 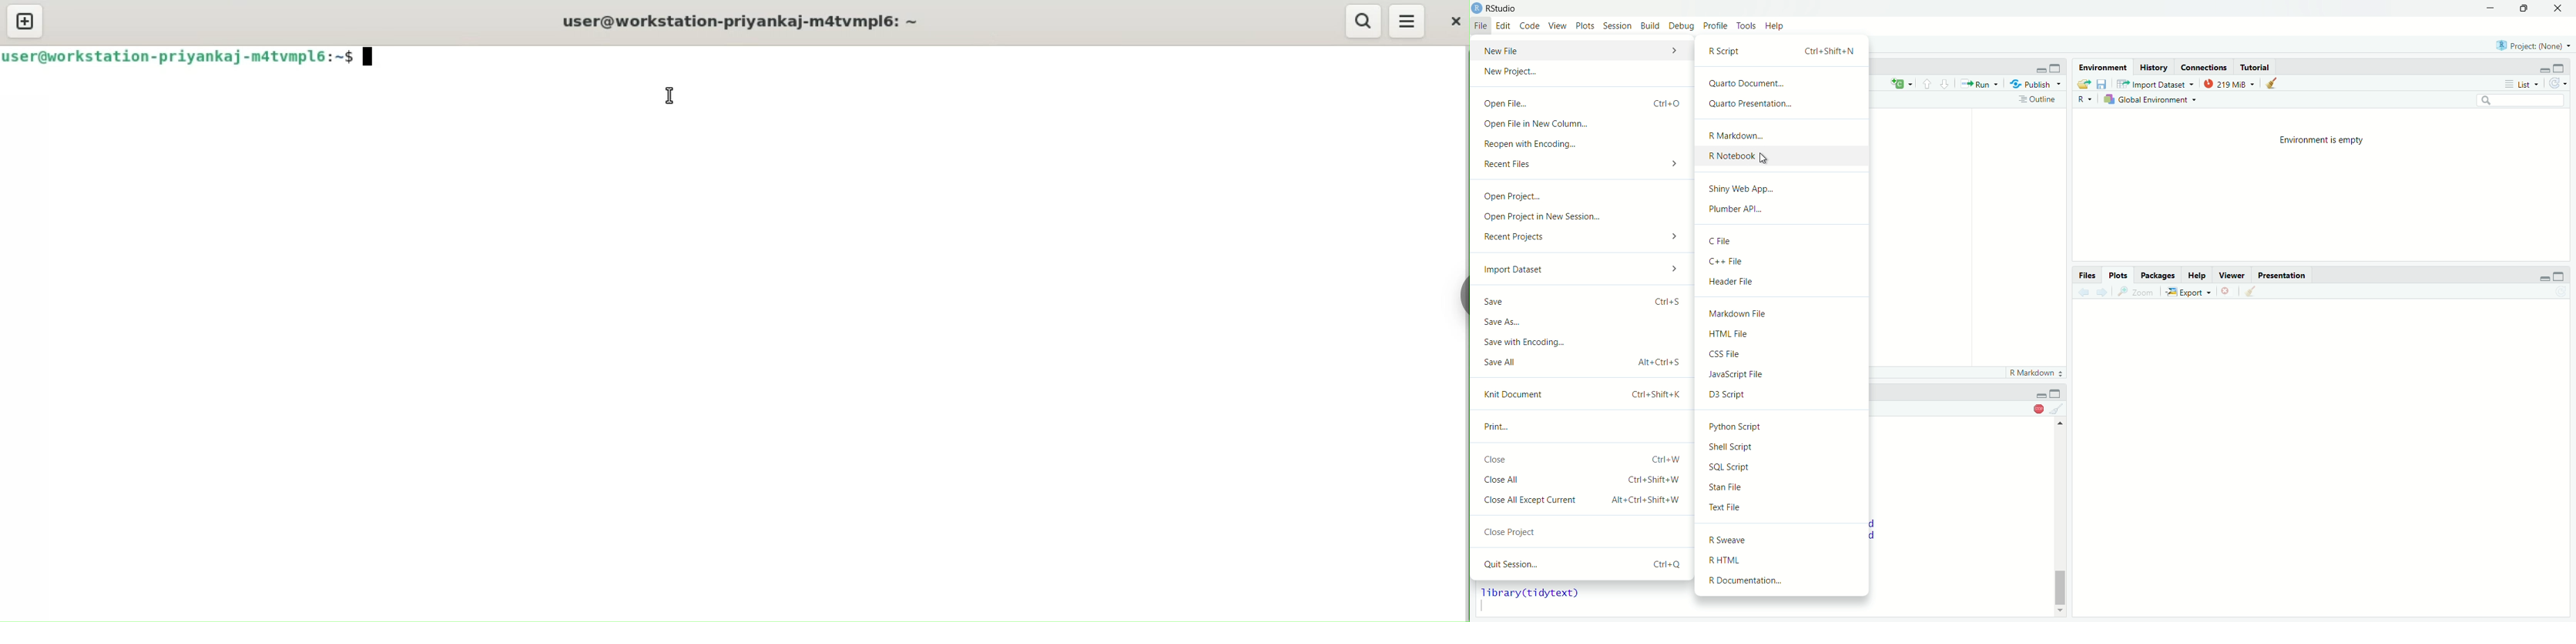 What do you see at coordinates (1782, 486) in the screenshot?
I see `Stan File` at bounding box center [1782, 486].